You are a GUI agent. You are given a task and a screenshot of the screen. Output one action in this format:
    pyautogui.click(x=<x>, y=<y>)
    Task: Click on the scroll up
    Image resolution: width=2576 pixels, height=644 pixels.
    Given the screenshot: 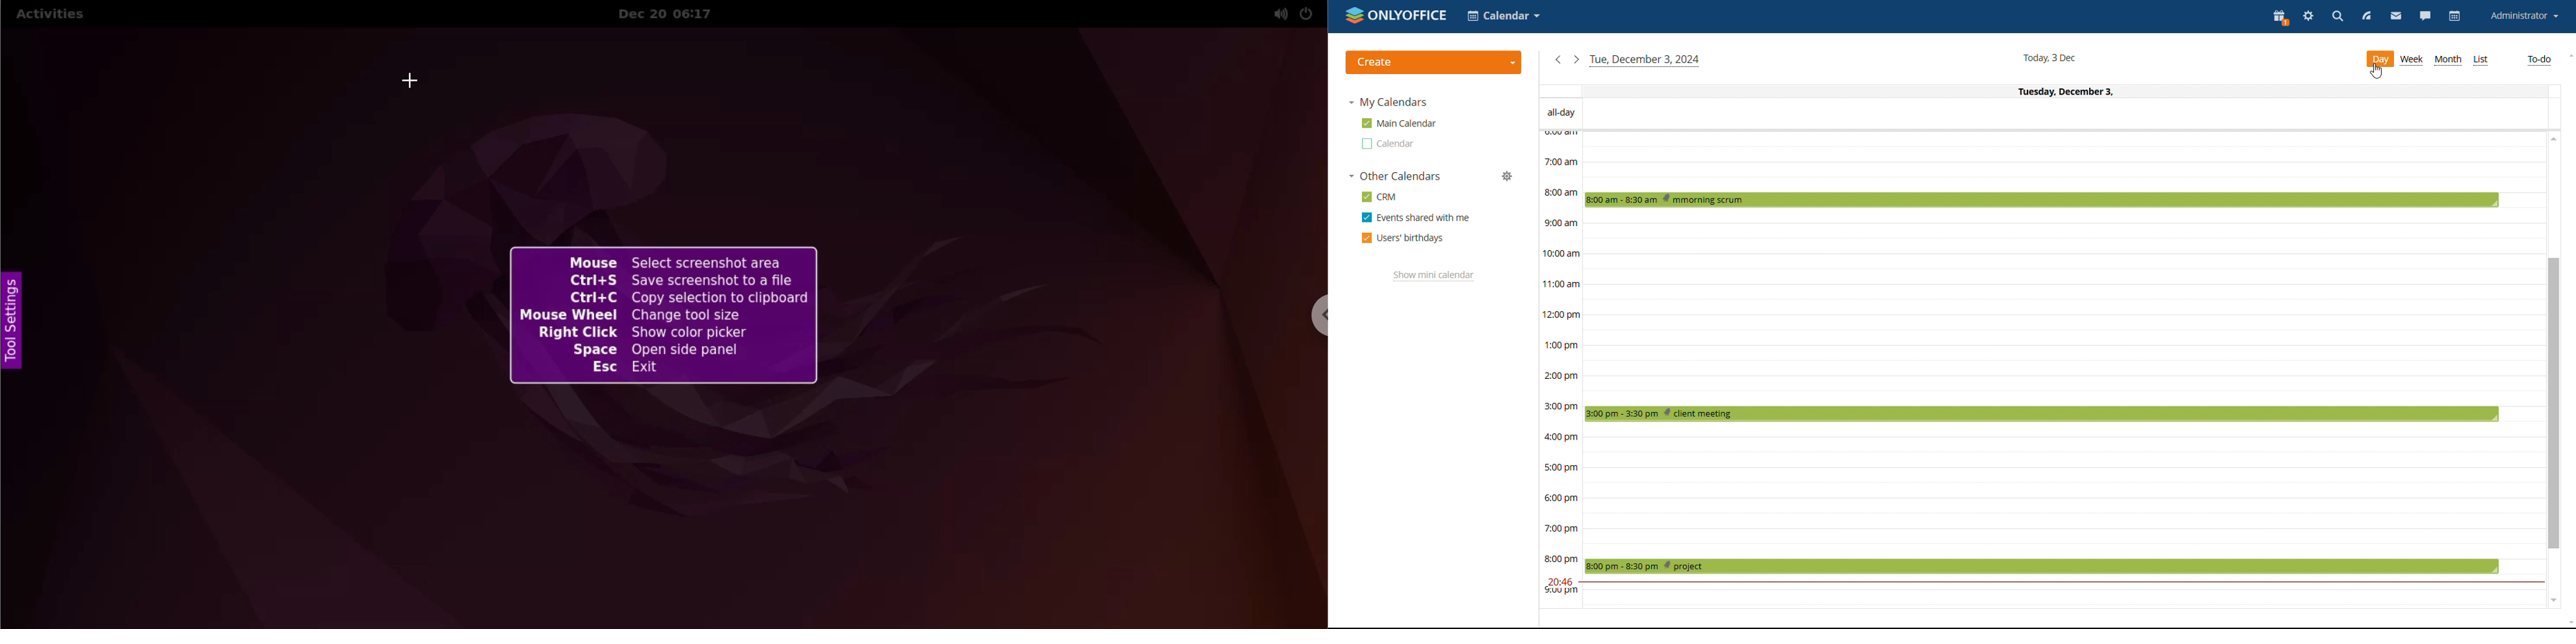 What is the action you would take?
    pyautogui.click(x=2555, y=138)
    